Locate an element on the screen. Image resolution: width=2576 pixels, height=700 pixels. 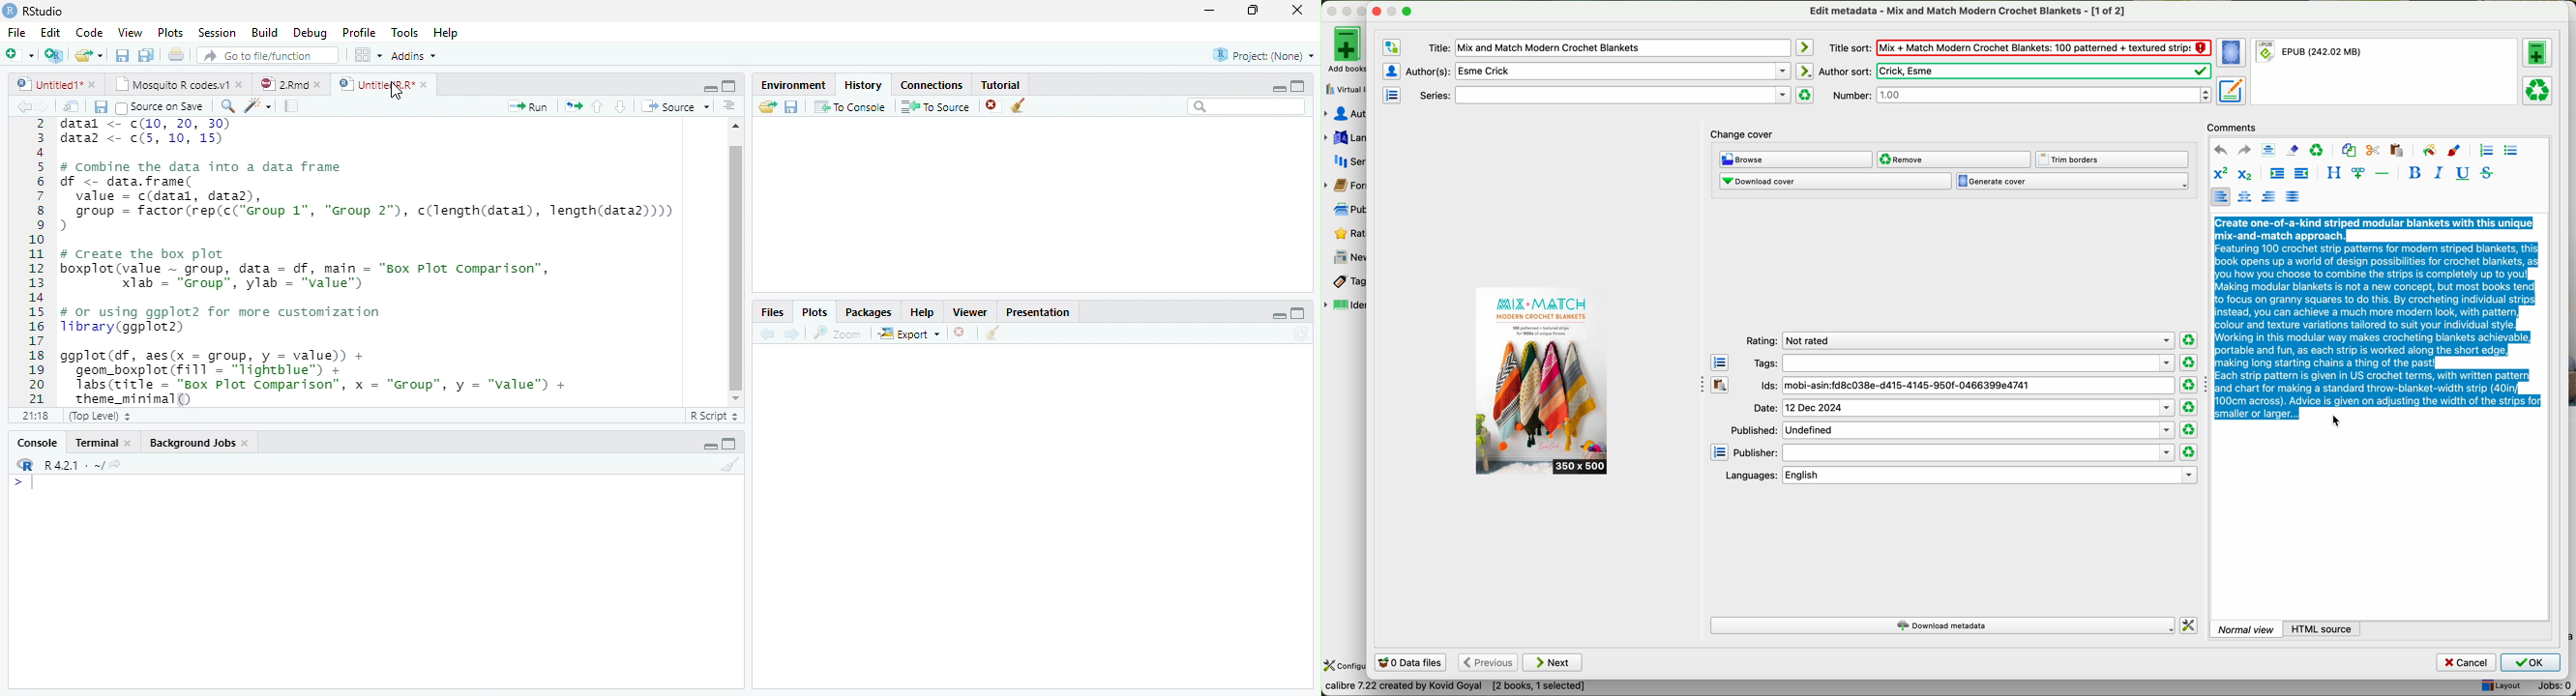
clear series is located at coordinates (1805, 95).